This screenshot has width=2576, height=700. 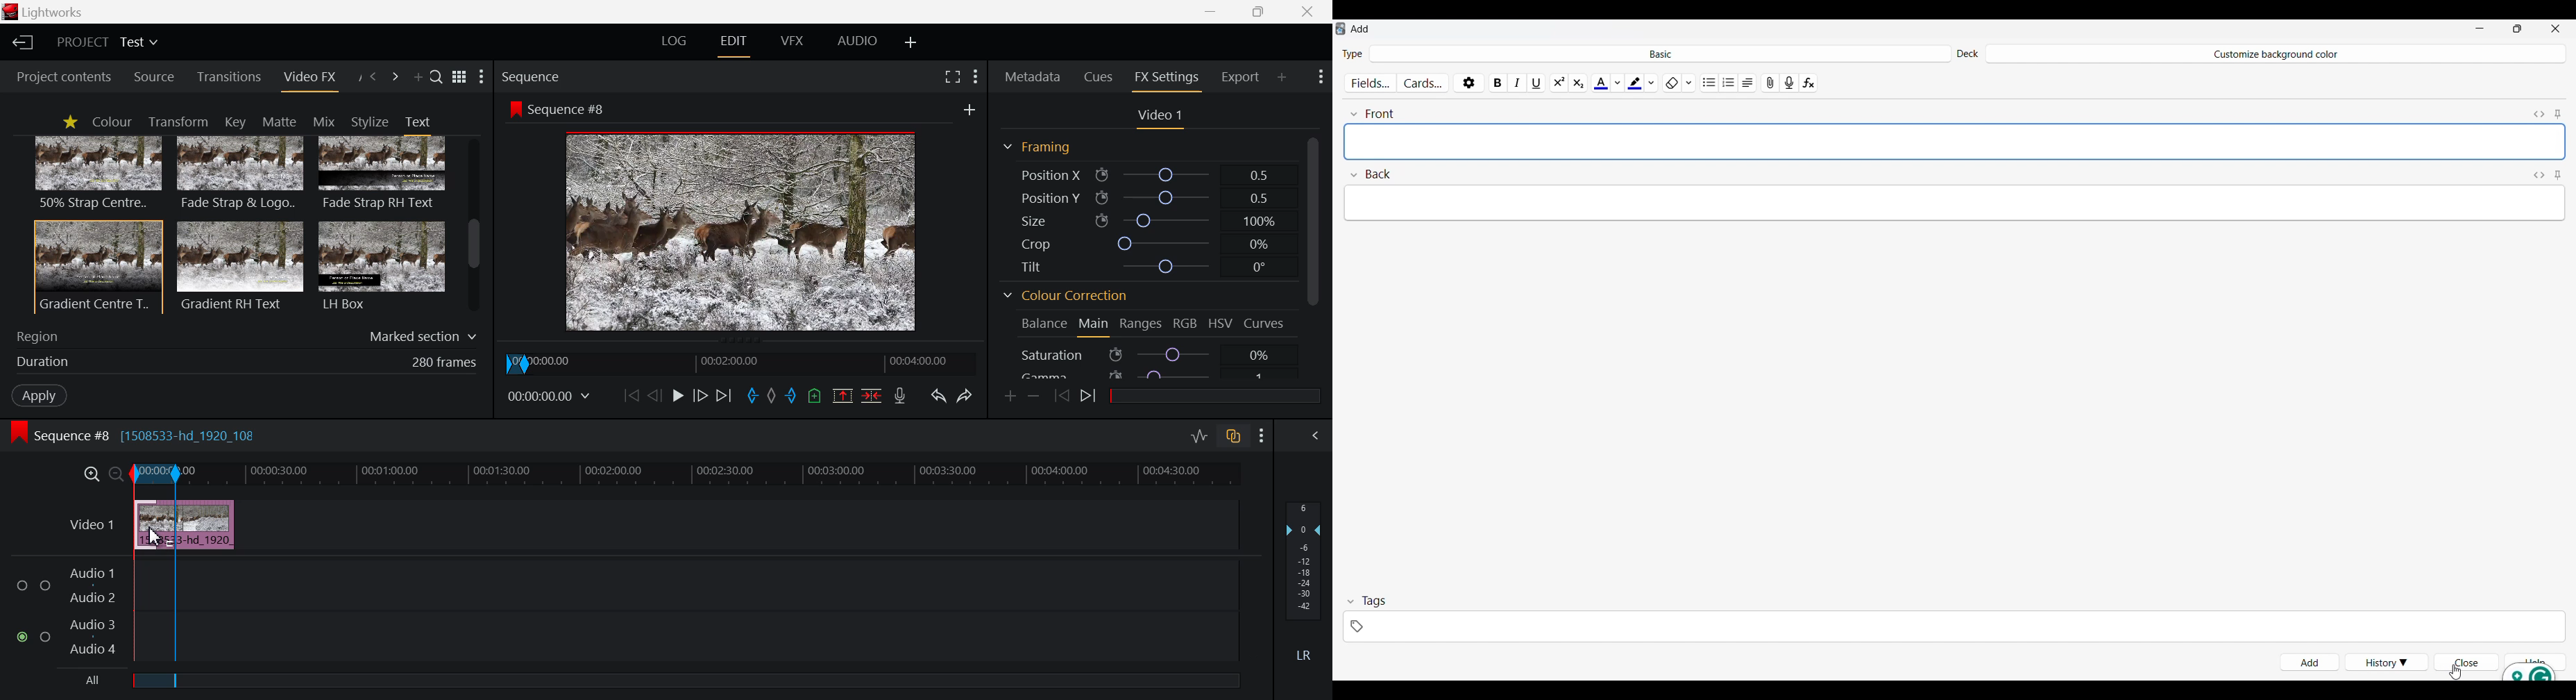 What do you see at coordinates (1166, 77) in the screenshot?
I see `FX Settings` at bounding box center [1166, 77].